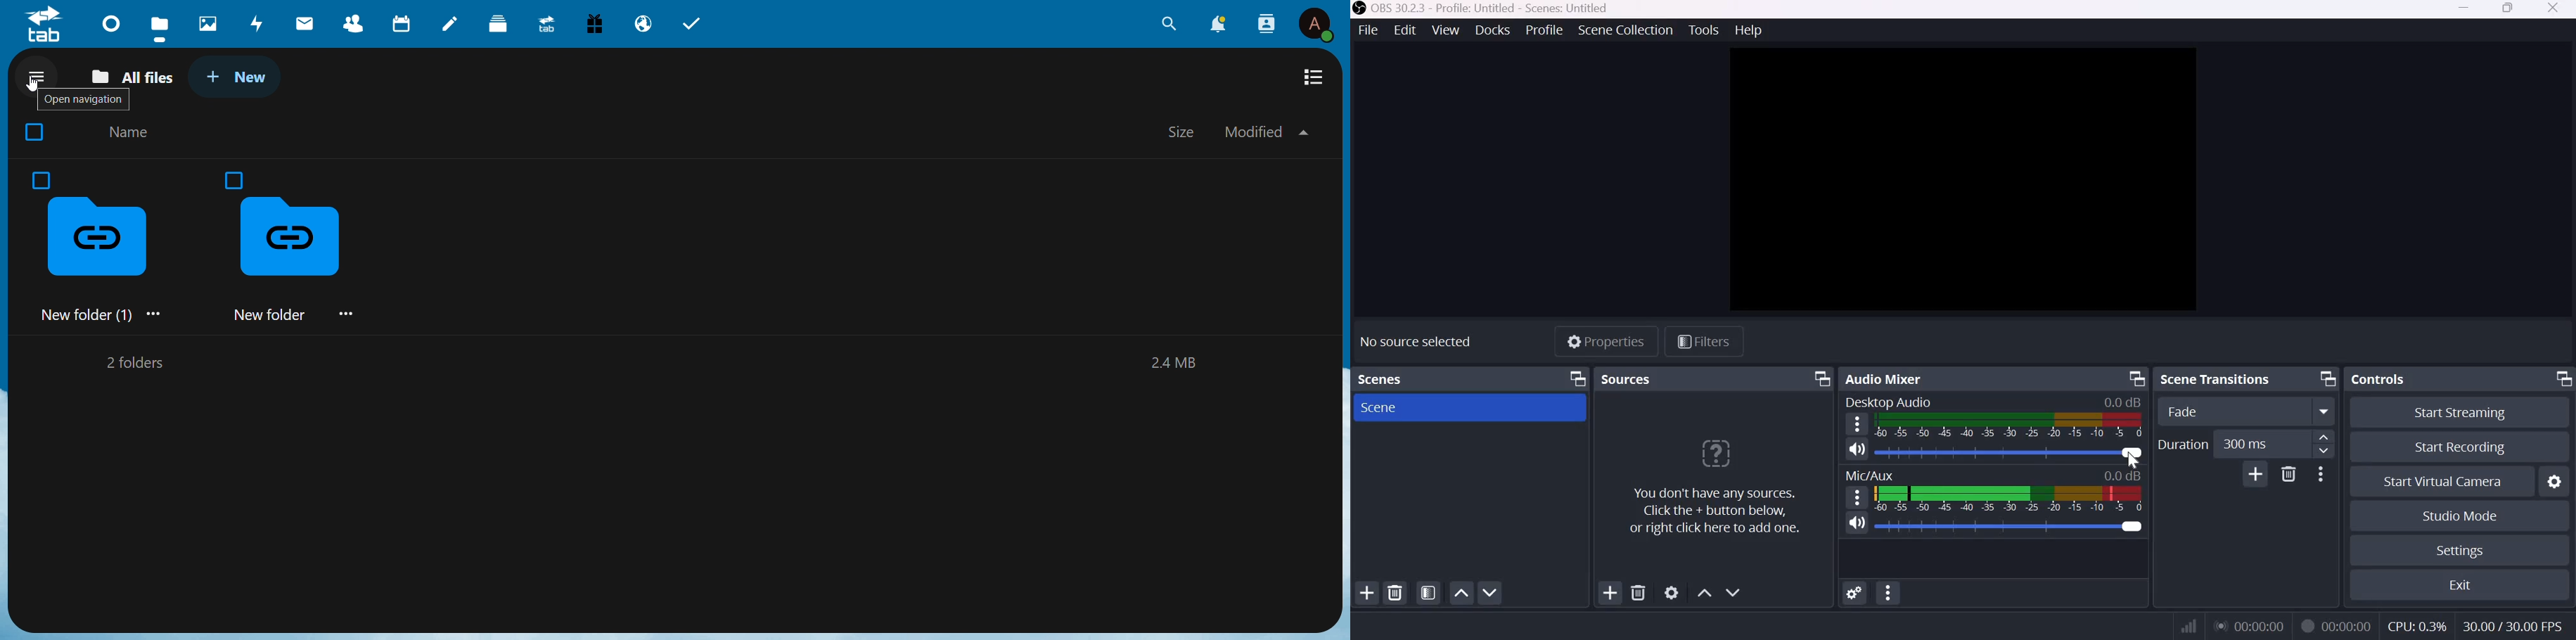  Describe the element at coordinates (1579, 379) in the screenshot. I see `Dock Options icon` at that location.